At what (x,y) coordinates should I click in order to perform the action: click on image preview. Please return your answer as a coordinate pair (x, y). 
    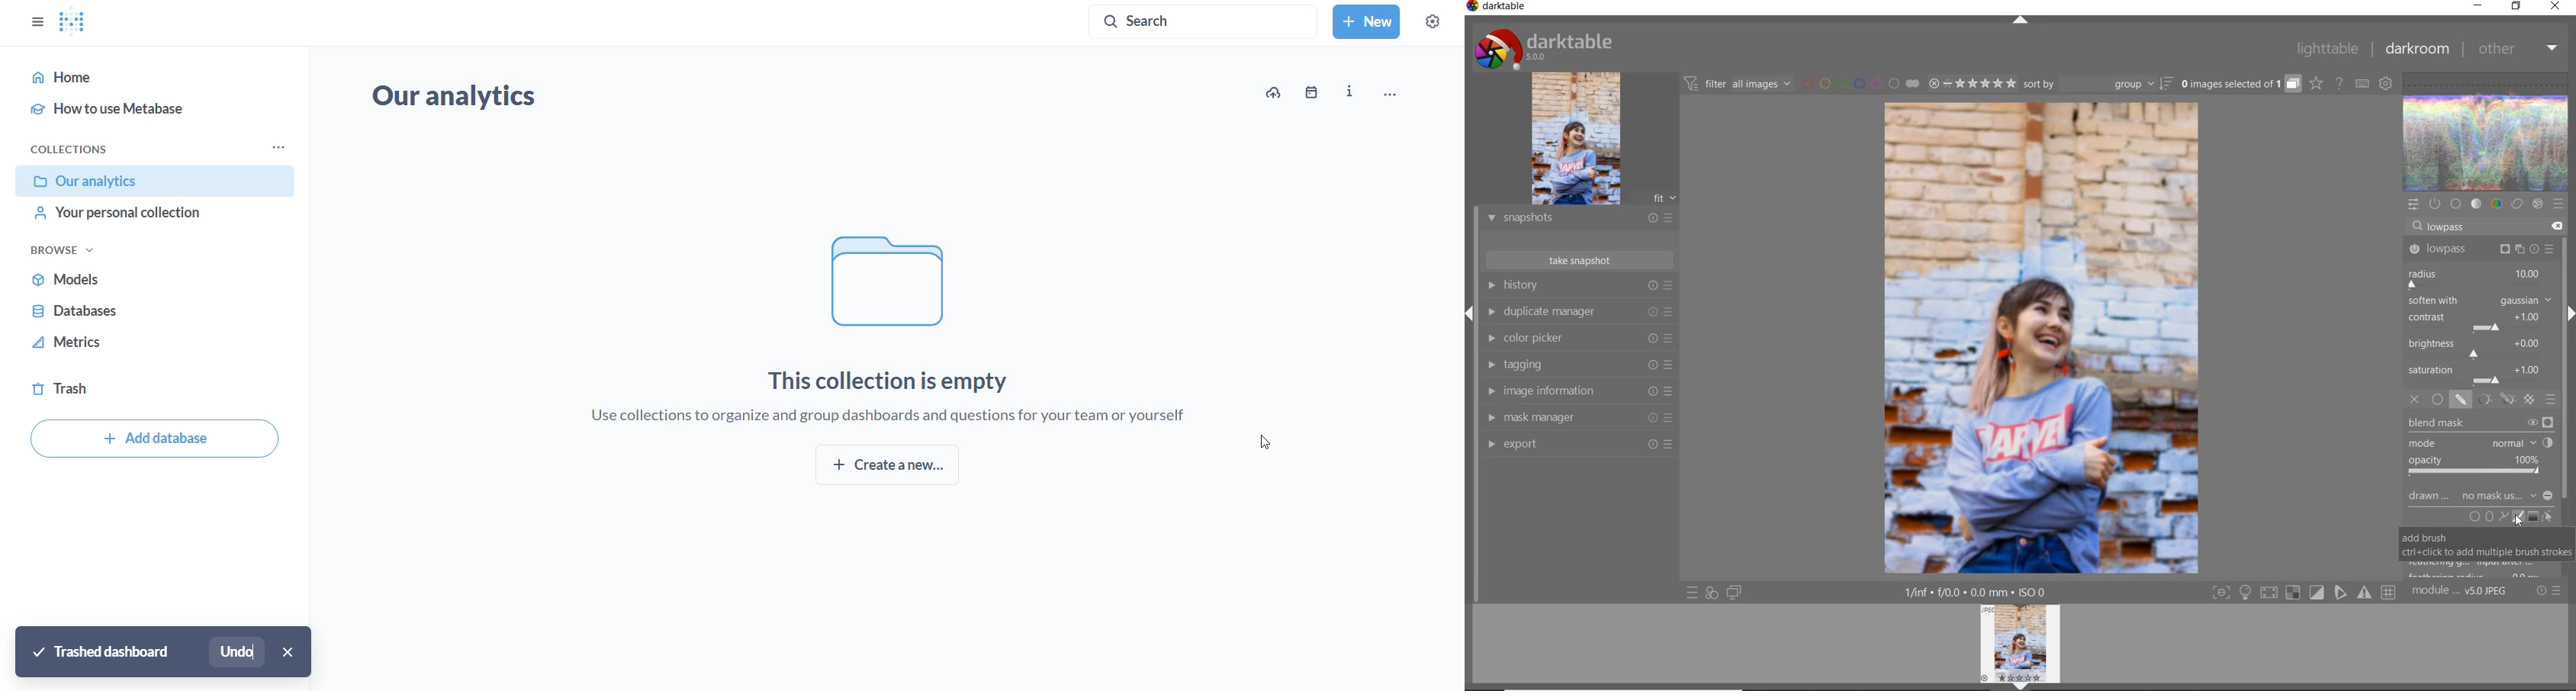
    Looking at the image, I should click on (1596, 139).